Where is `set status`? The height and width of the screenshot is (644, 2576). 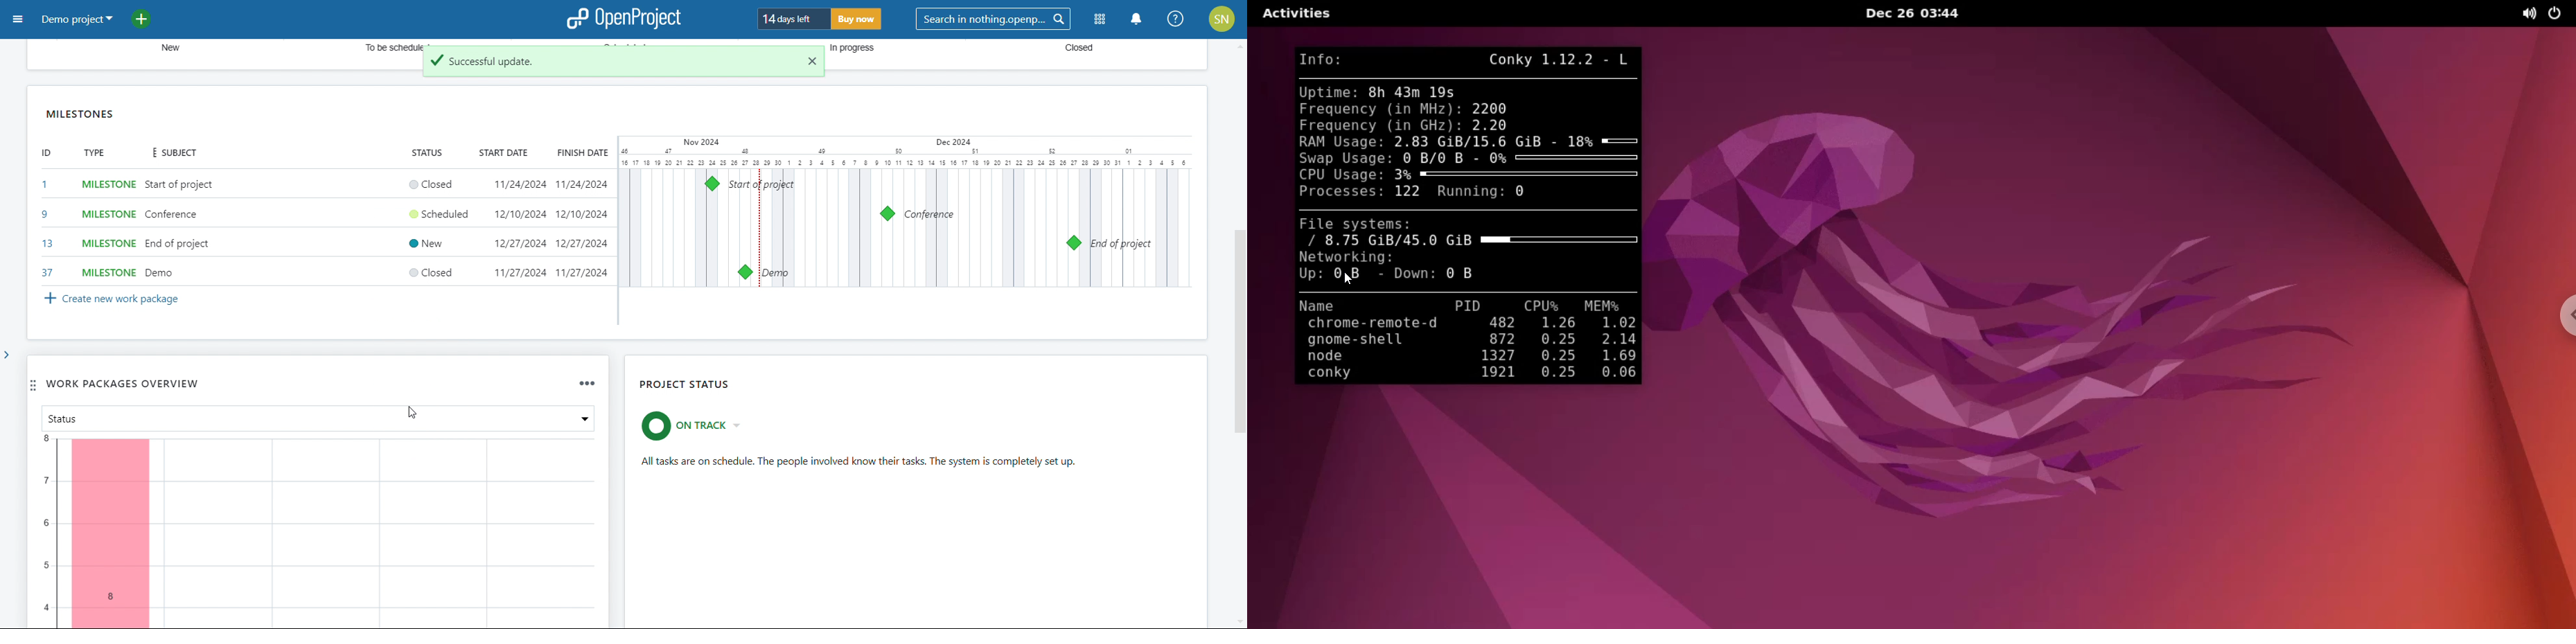
set status is located at coordinates (424, 213).